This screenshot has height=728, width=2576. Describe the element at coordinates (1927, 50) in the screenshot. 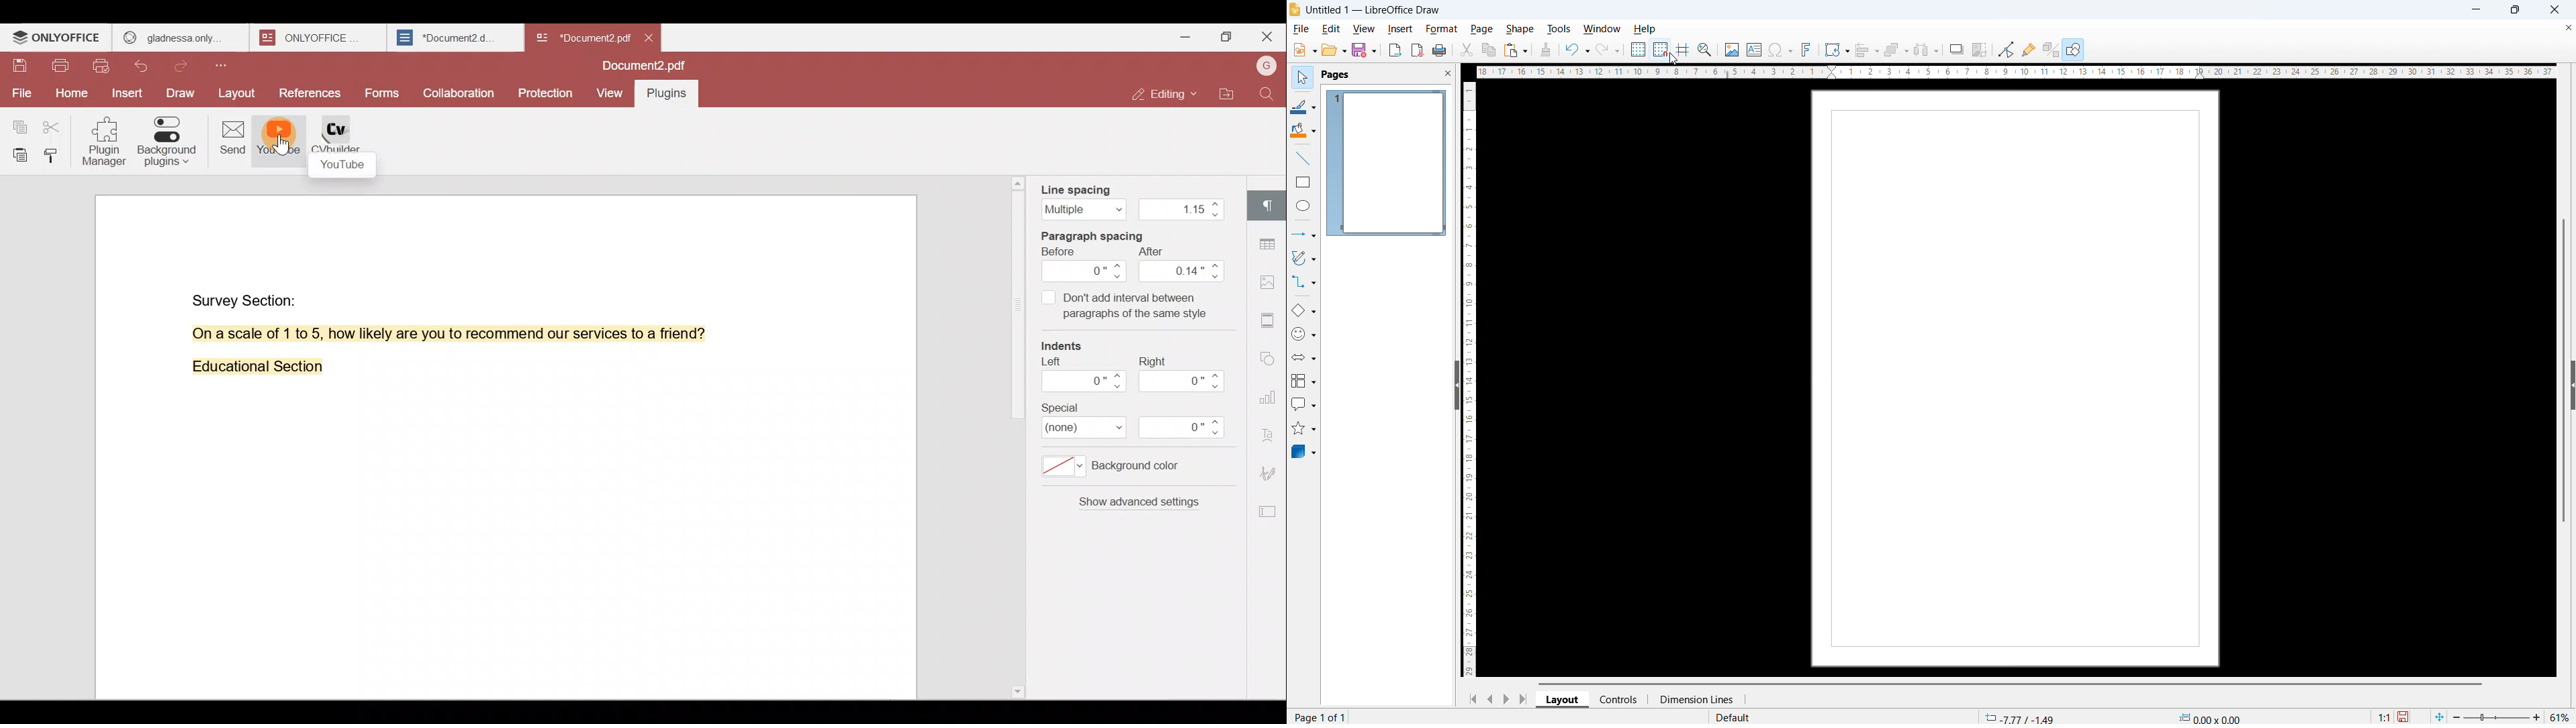

I see `Select at least three objects To distribute ` at that location.